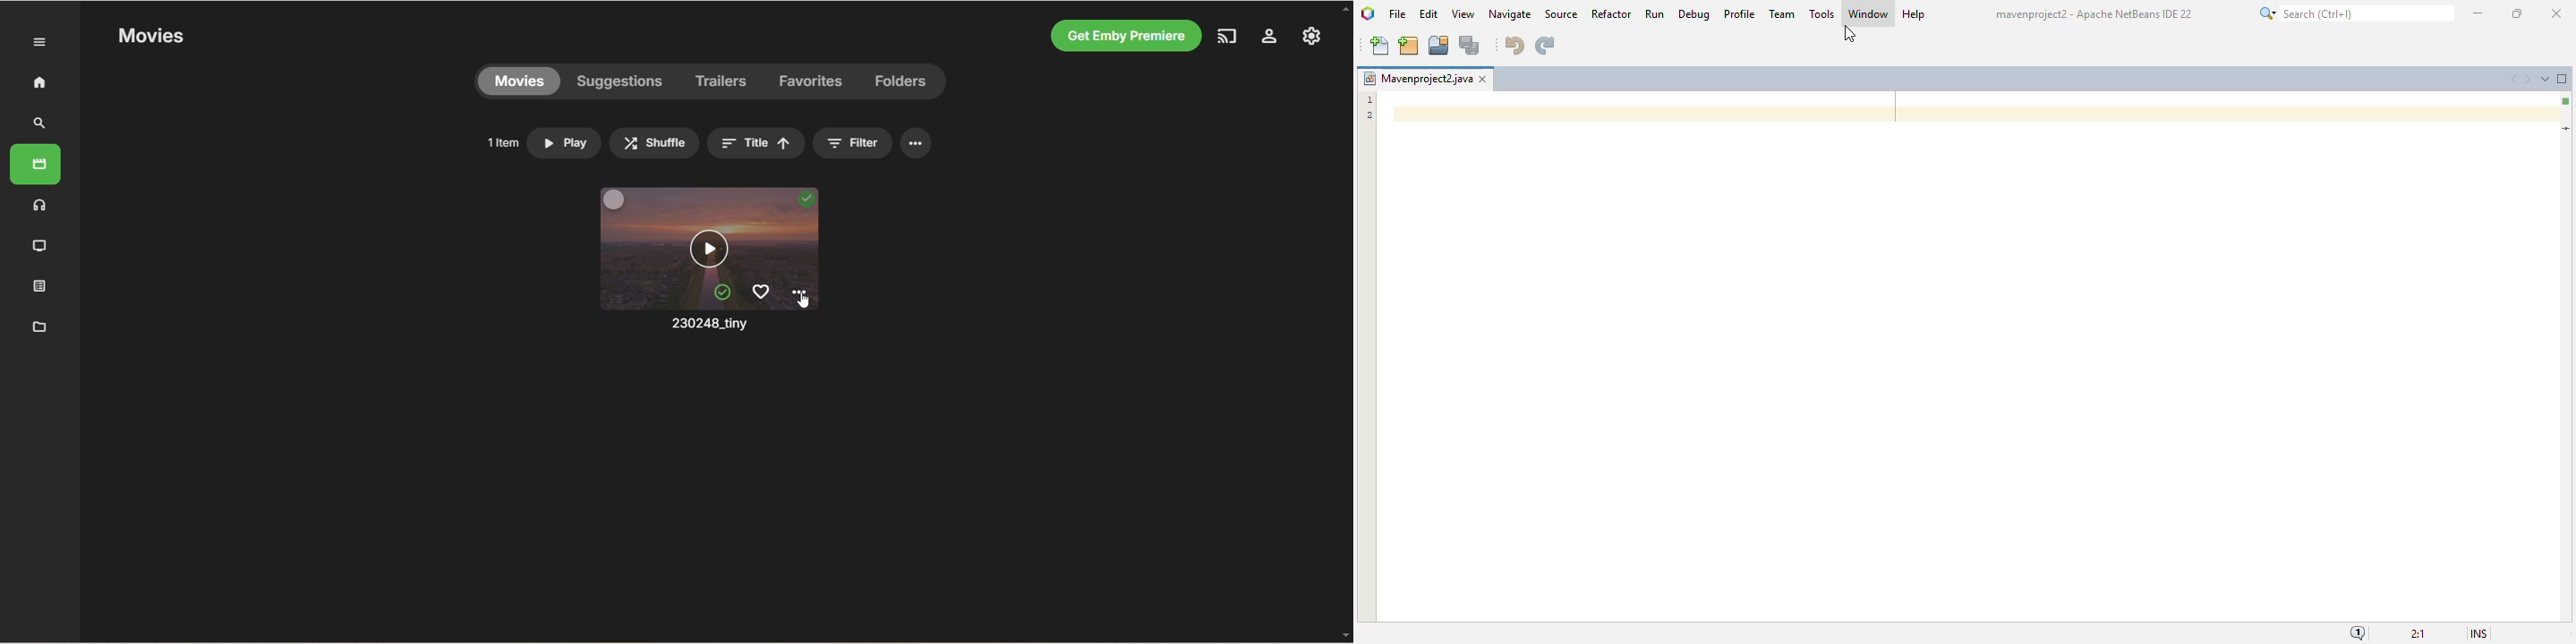  Describe the element at coordinates (1868, 13) in the screenshot. I see `window` at that location.